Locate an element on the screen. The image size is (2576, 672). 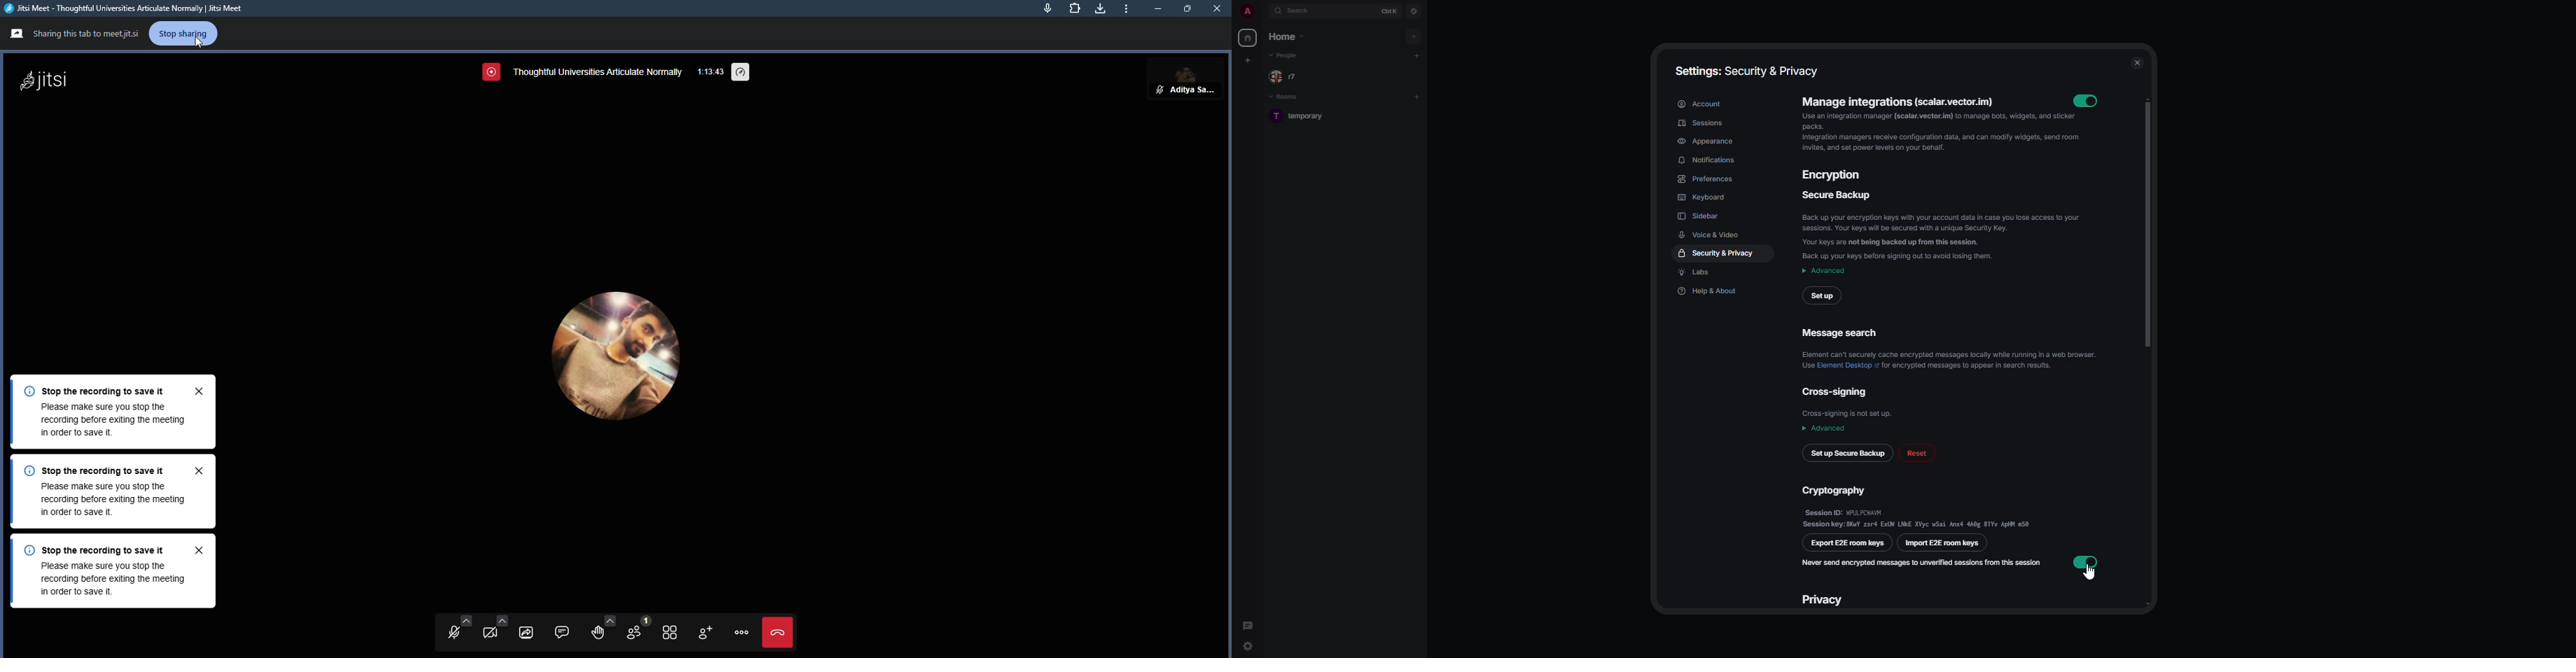
encryption is located at coordinates (1835, 176).